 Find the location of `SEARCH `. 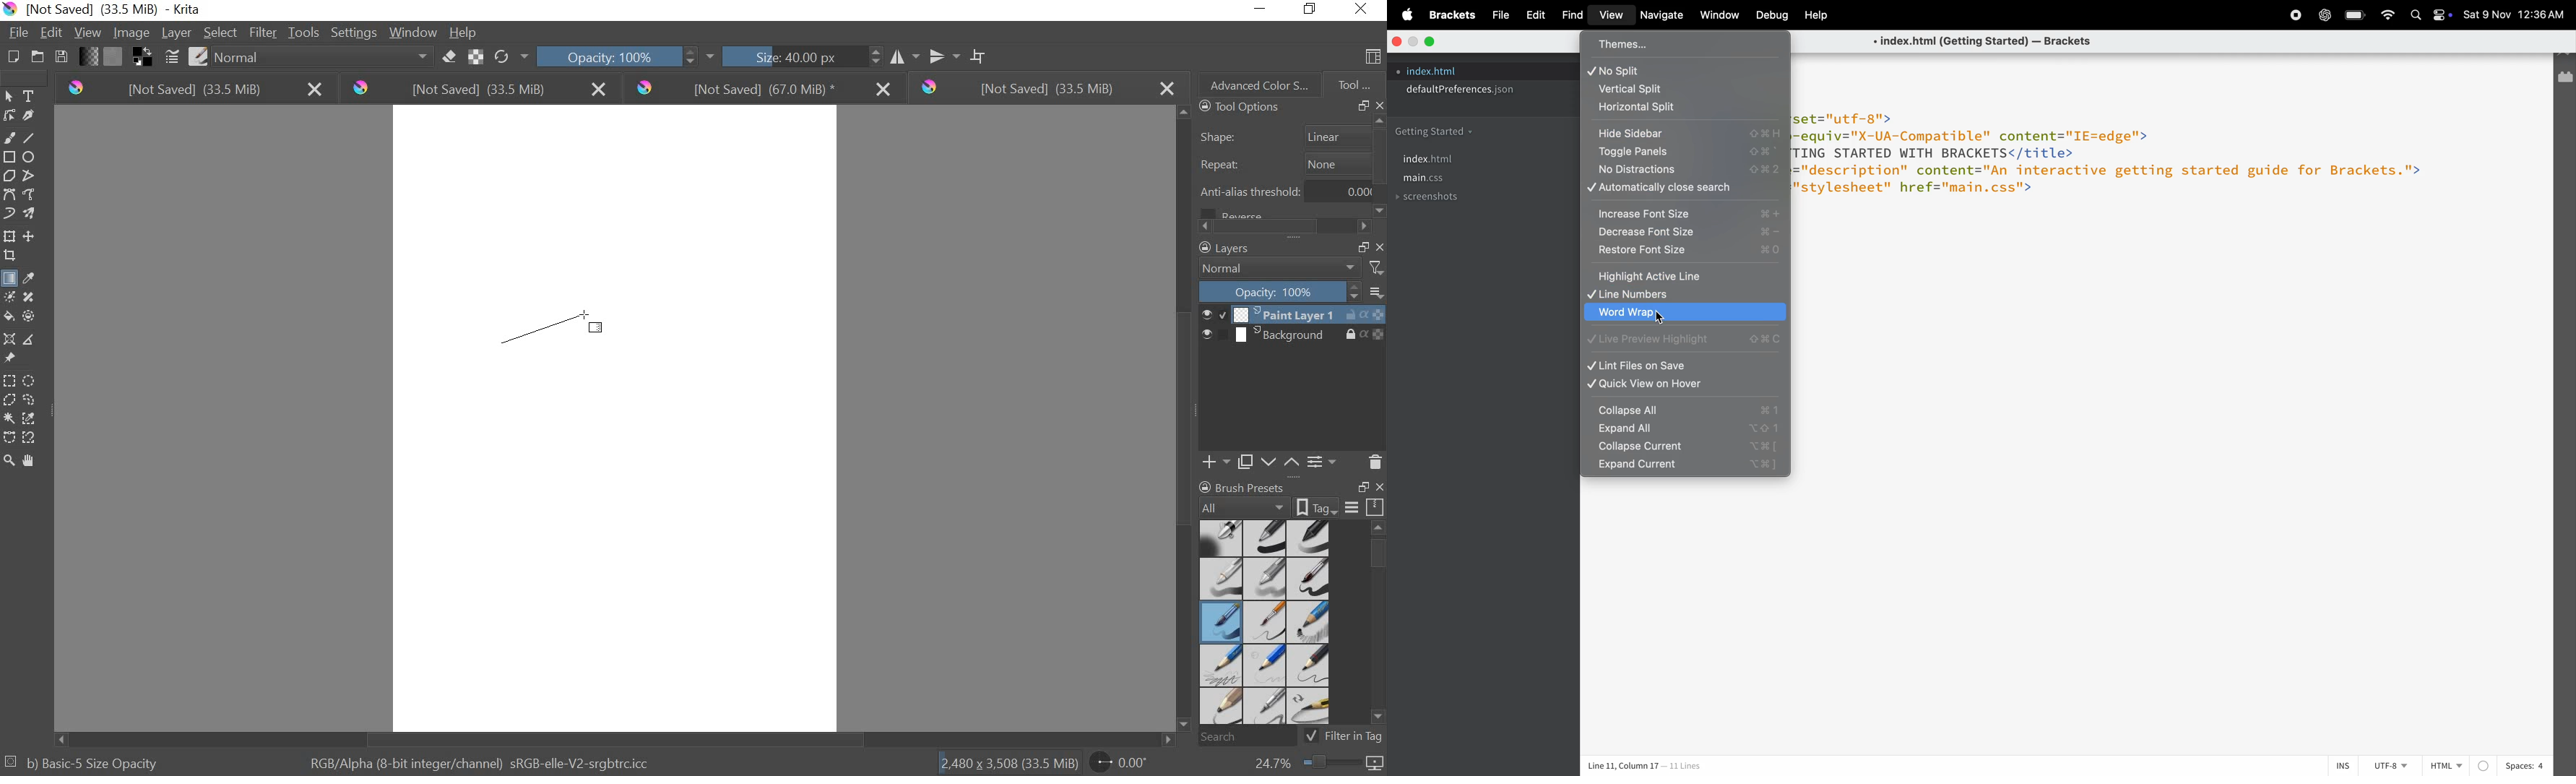

SEARCH  is located at coordinates (1253, 737).